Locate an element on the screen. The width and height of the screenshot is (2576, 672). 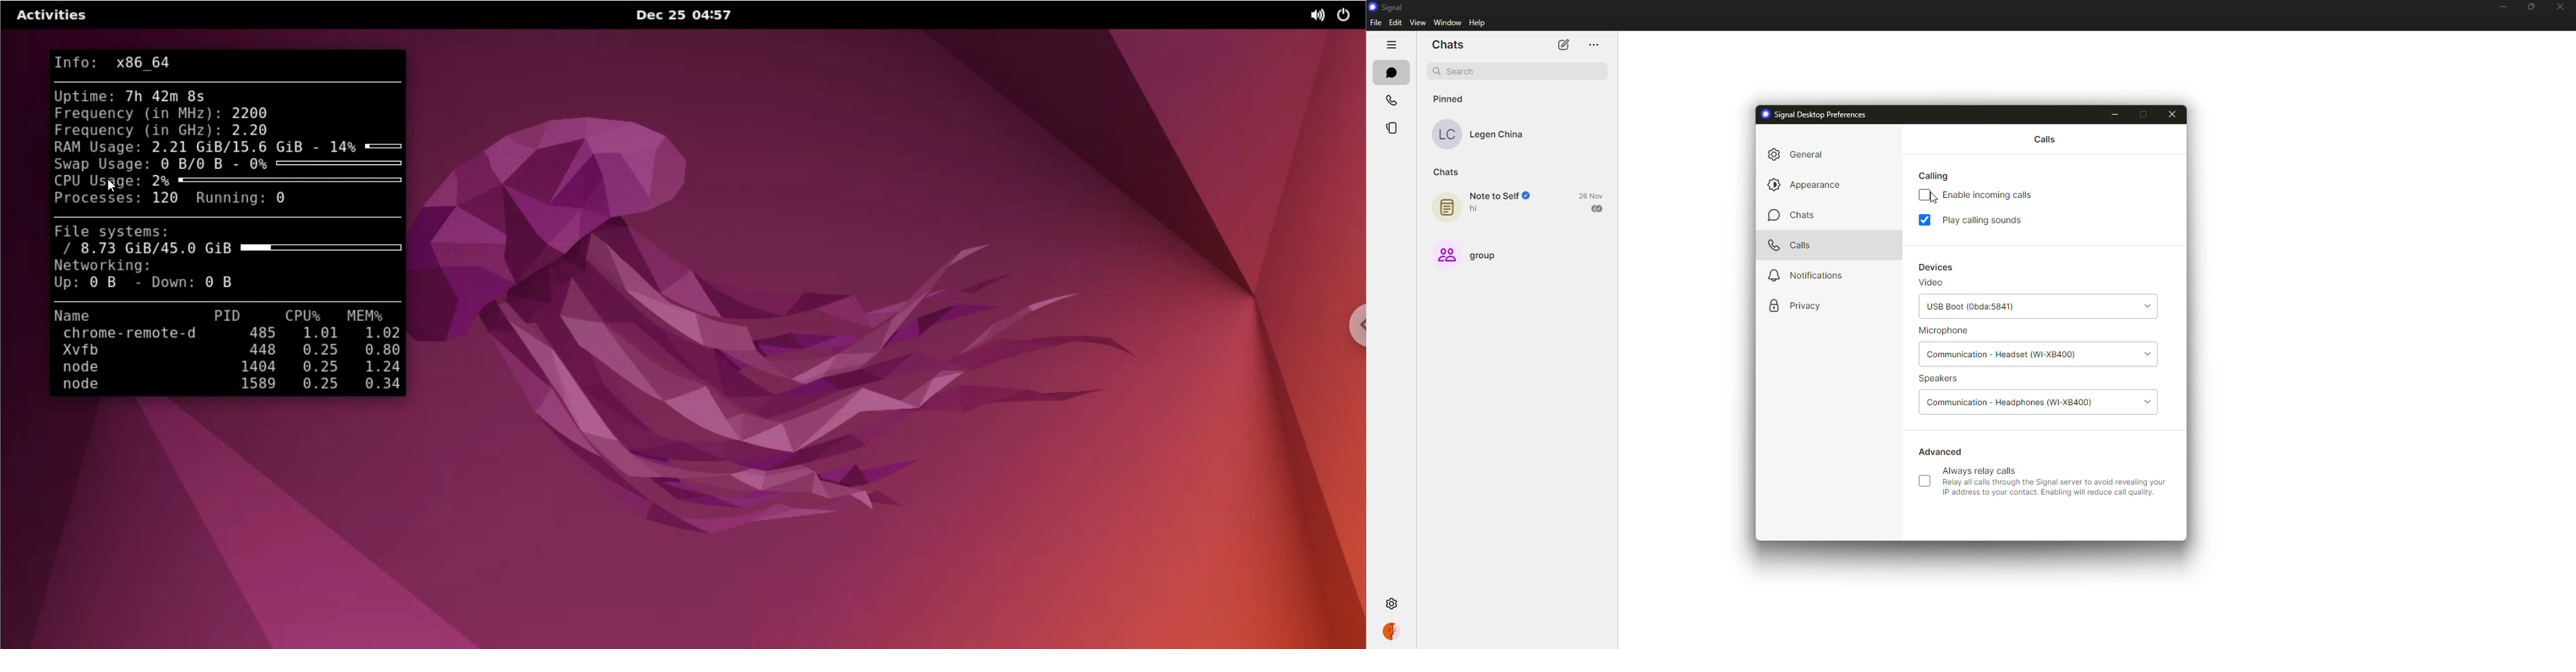
close is located at coordinates (2562, 8).